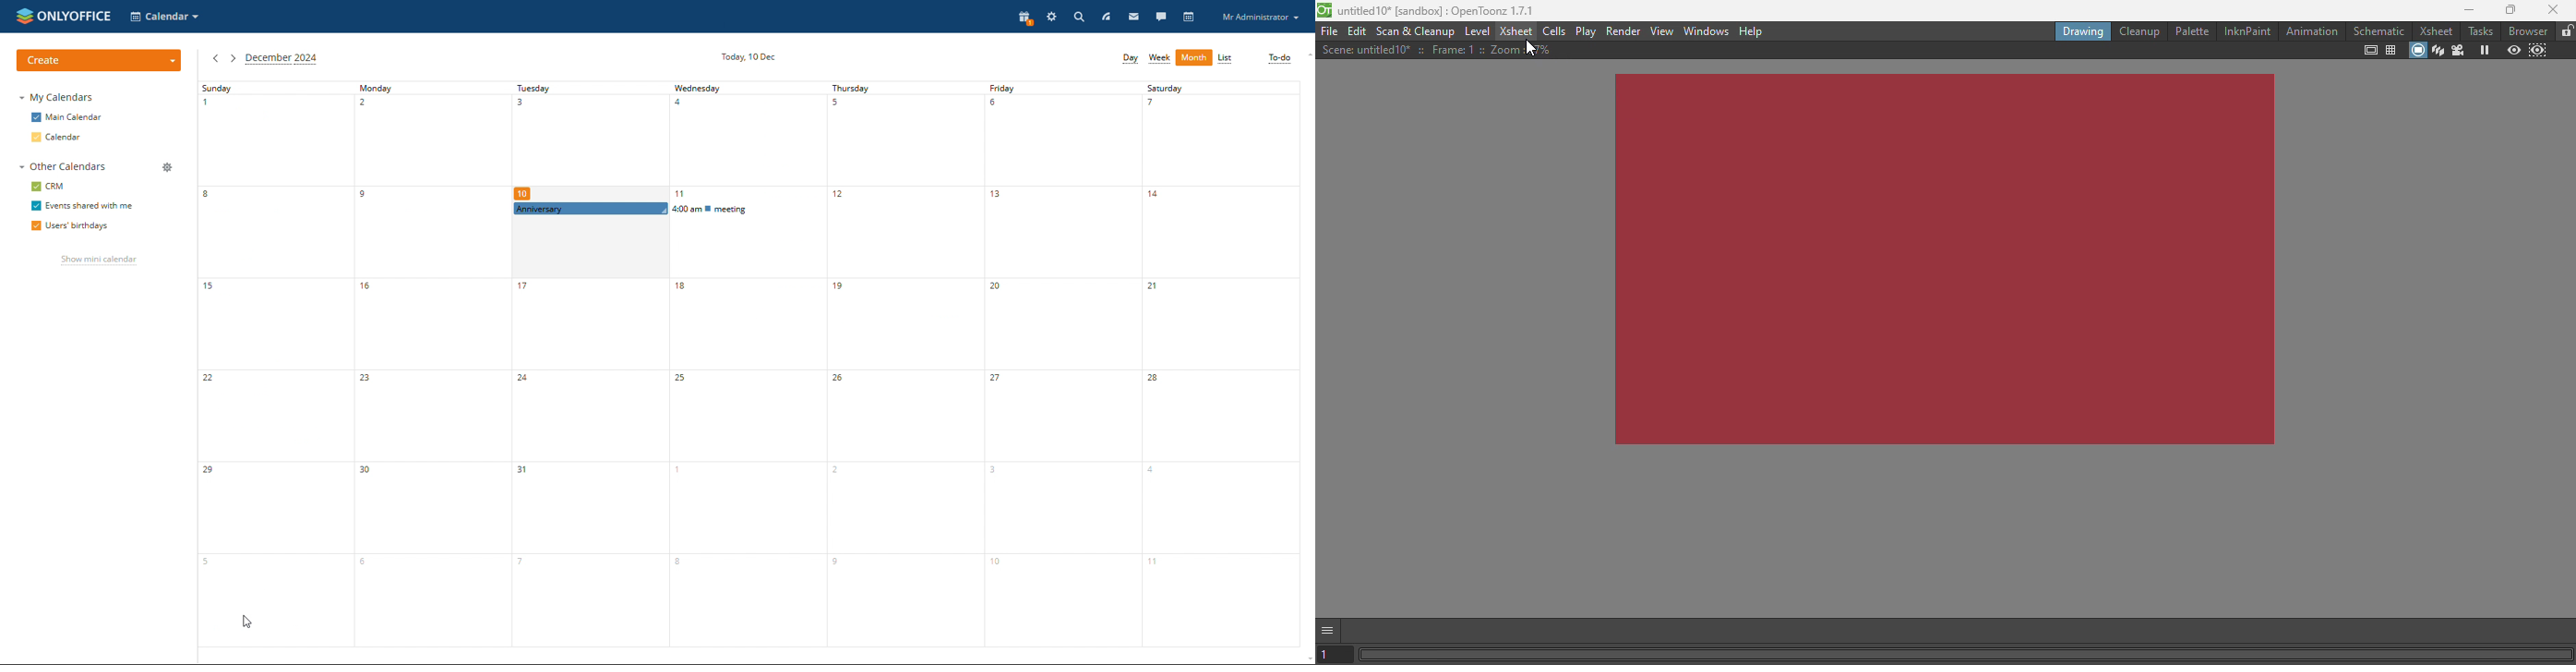 This screenshot has height=672, width=2576. Describe the element at coordinates (432, 363) in the screenshot. I see `monday` at that location.